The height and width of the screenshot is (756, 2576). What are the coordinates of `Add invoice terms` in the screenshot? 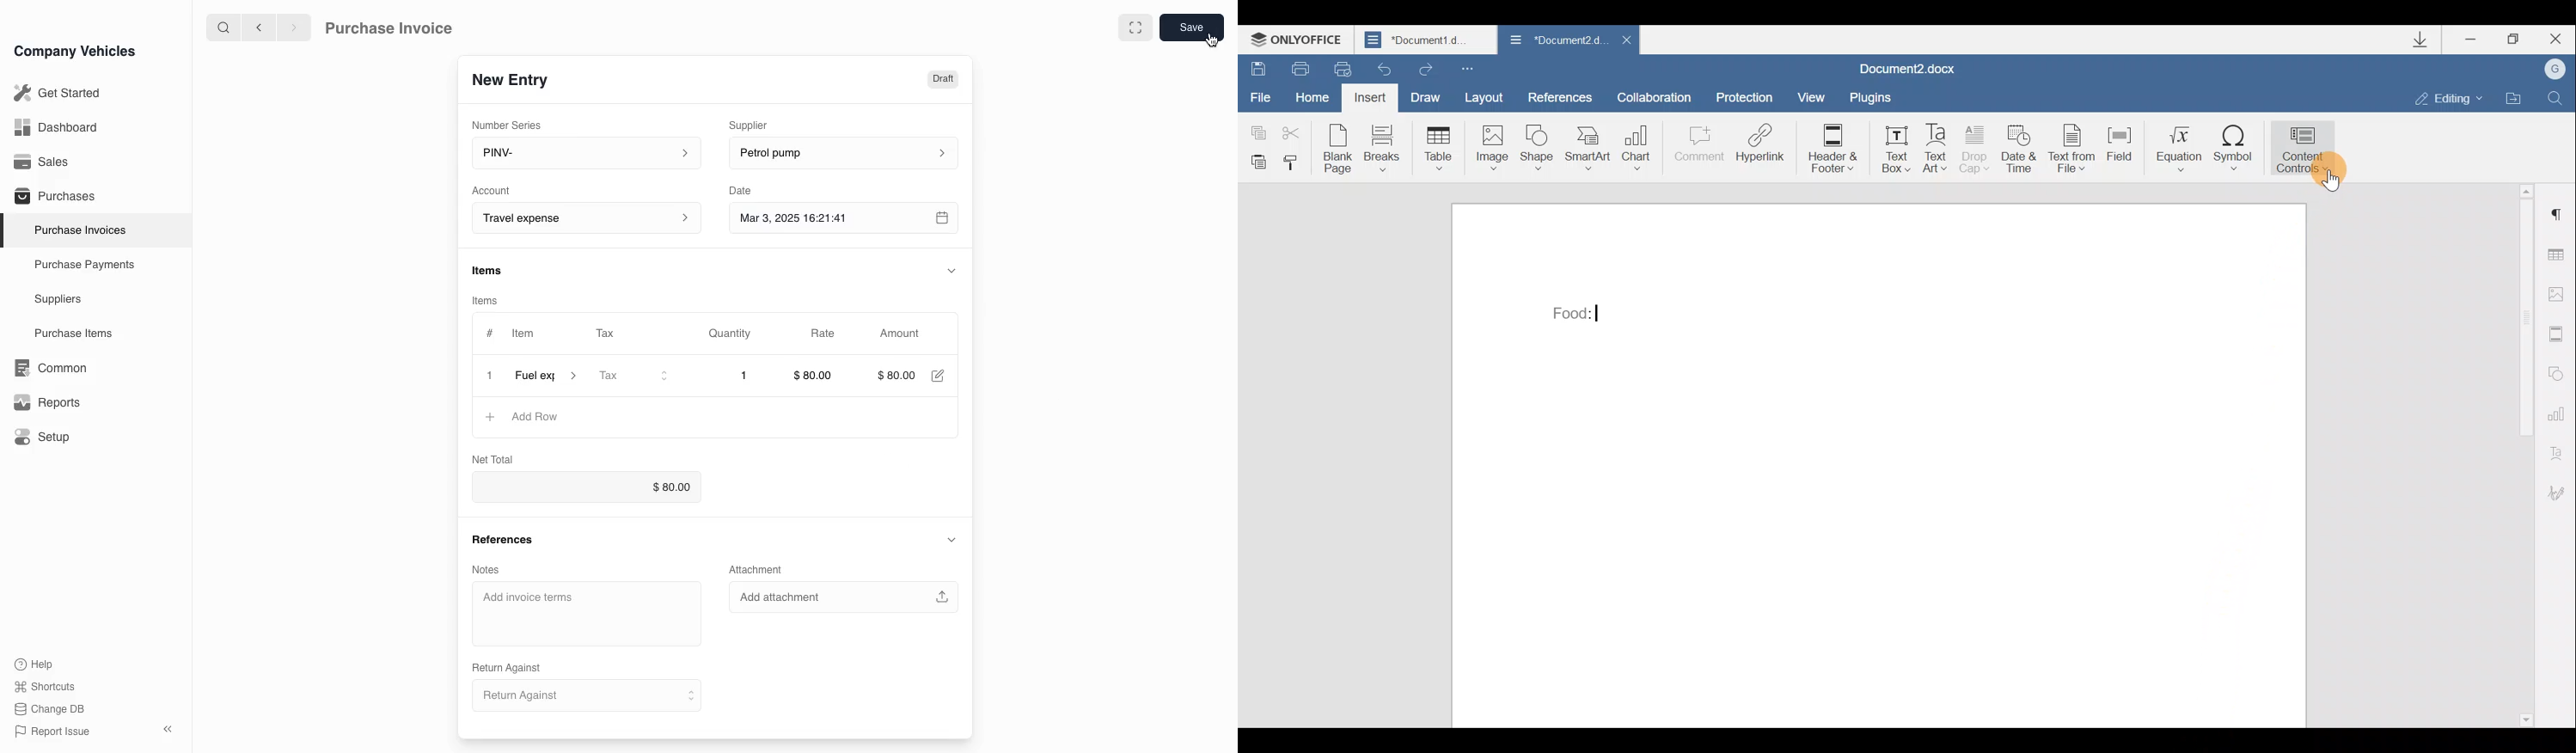 It's located at (587, 615).